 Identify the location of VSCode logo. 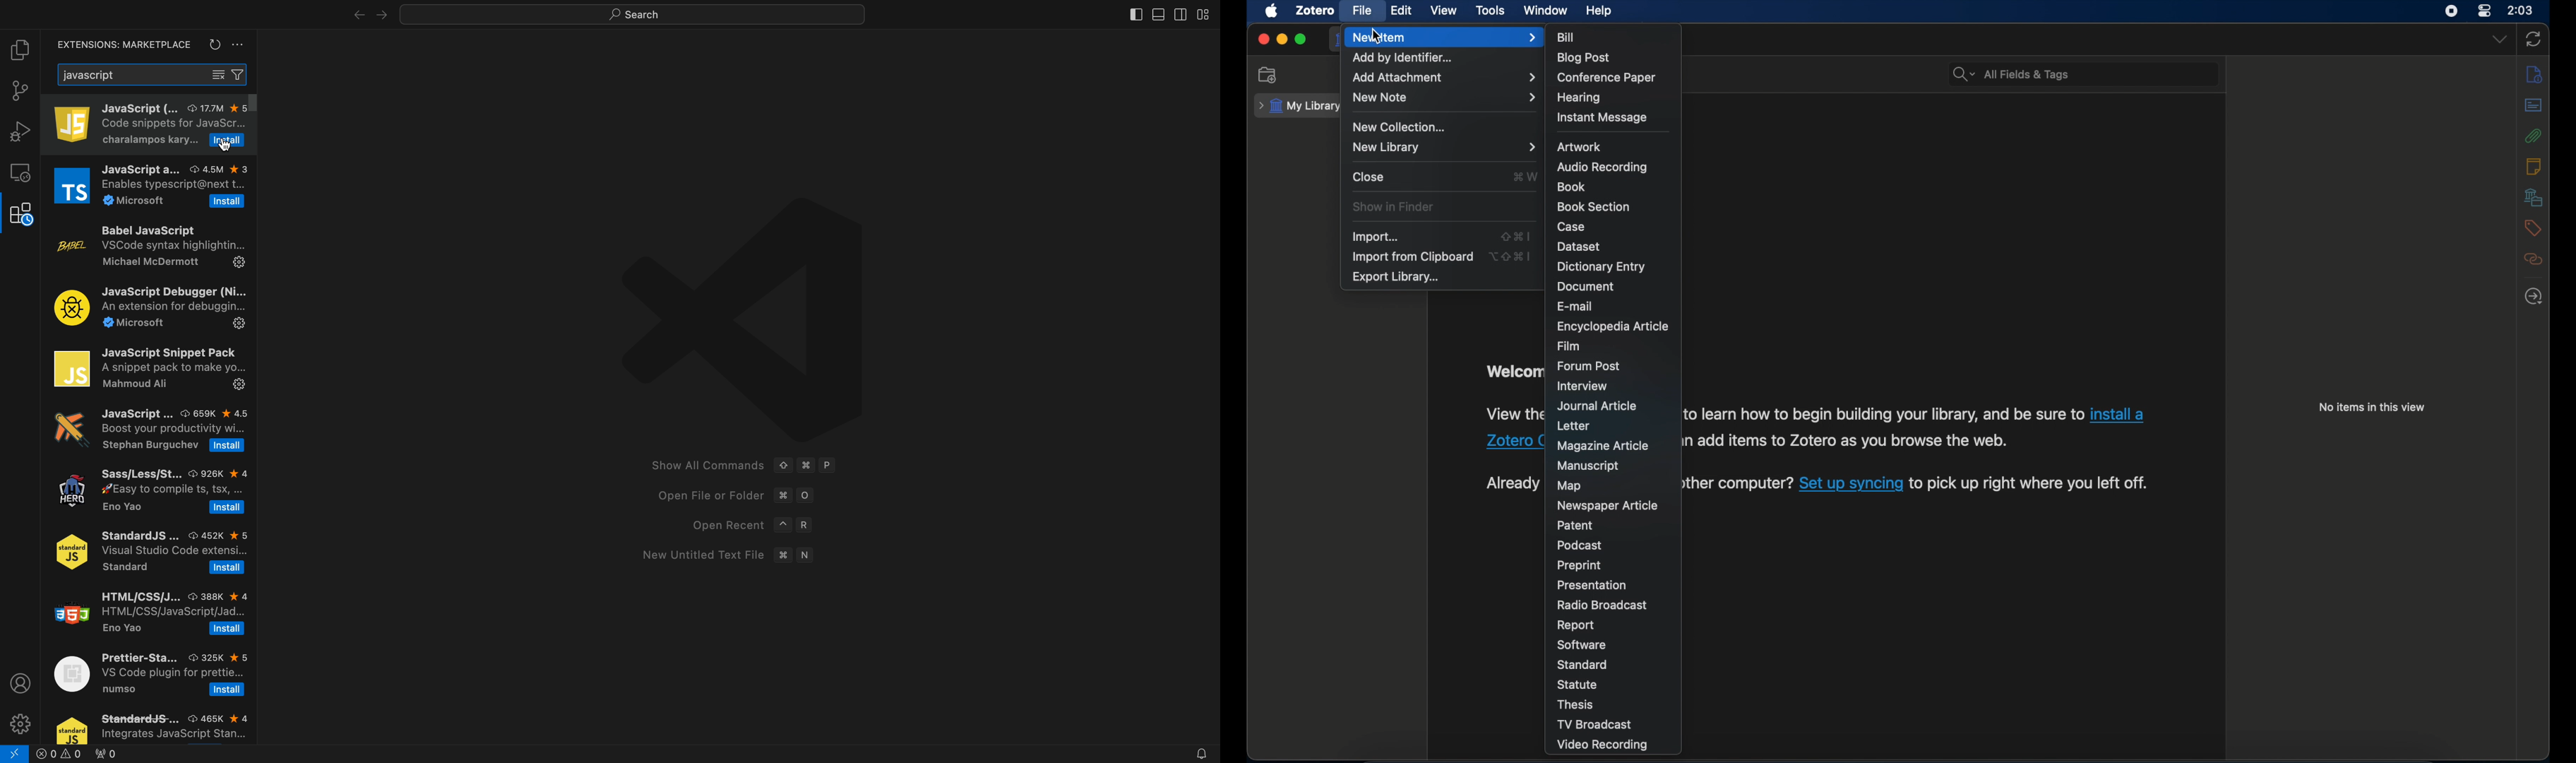
(727, 317).